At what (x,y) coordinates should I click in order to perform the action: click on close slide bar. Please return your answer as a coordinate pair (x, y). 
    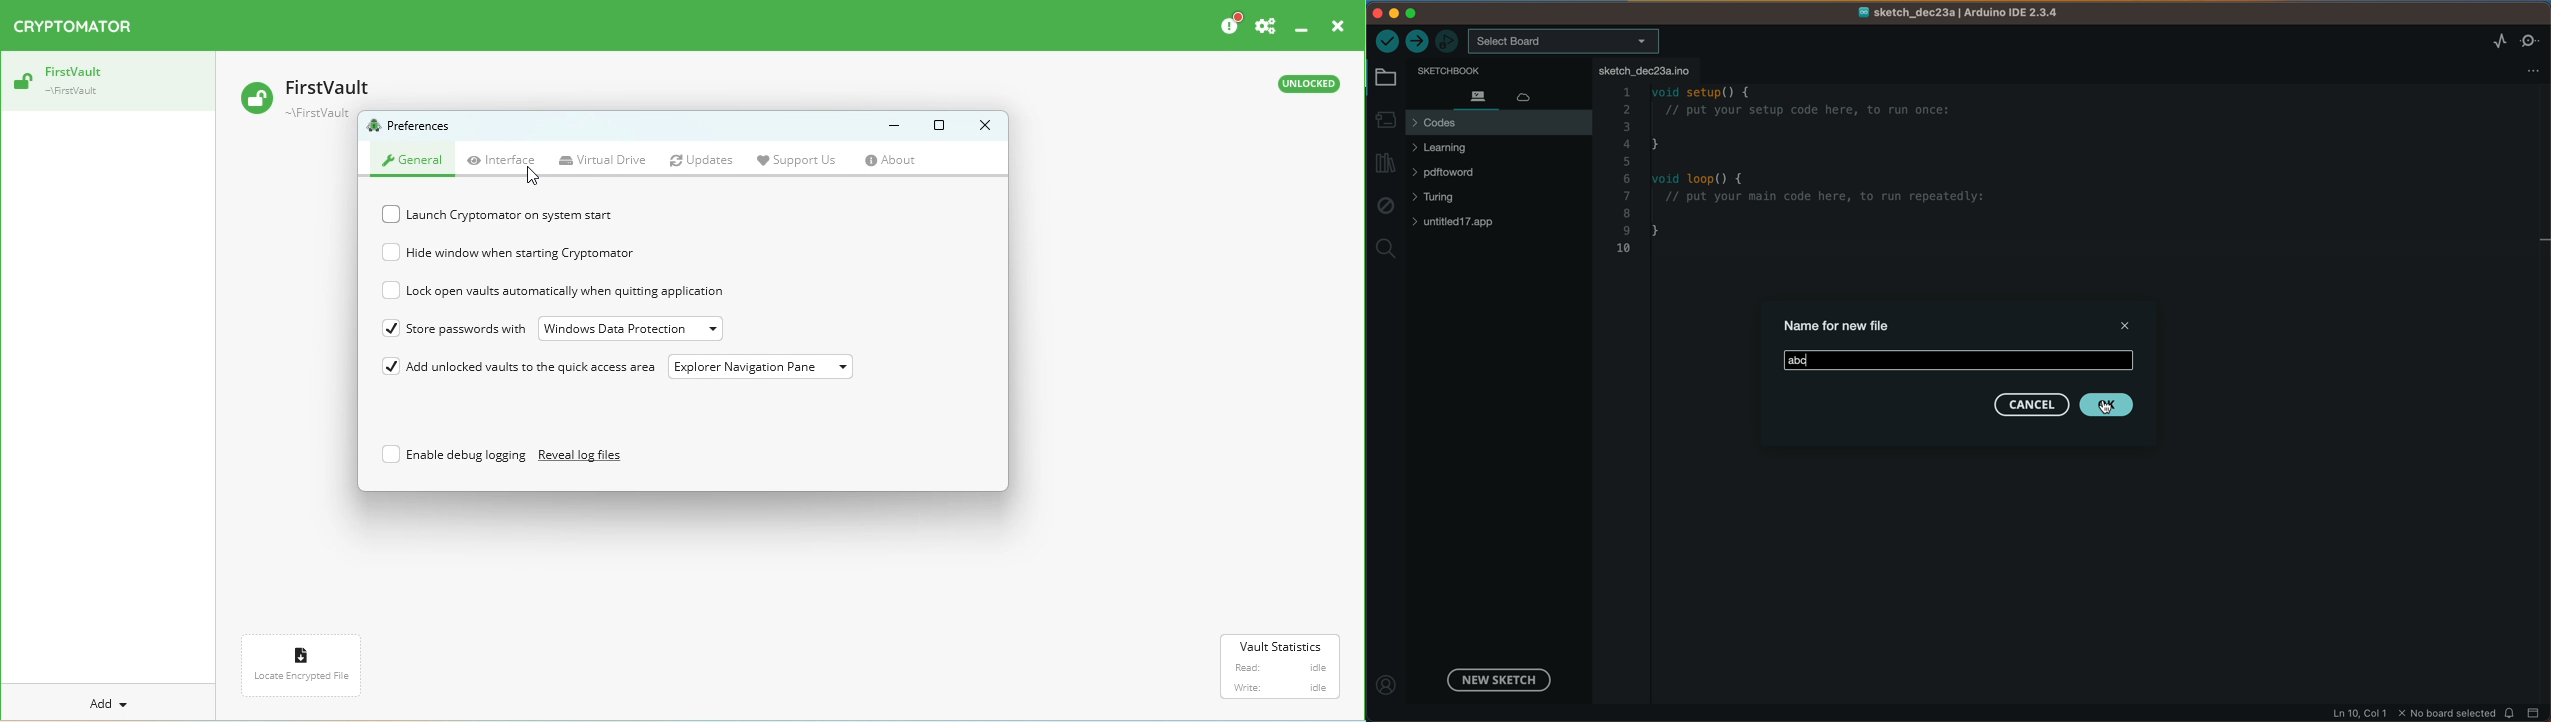
    Looking at the image, I should click on (2535, 712).